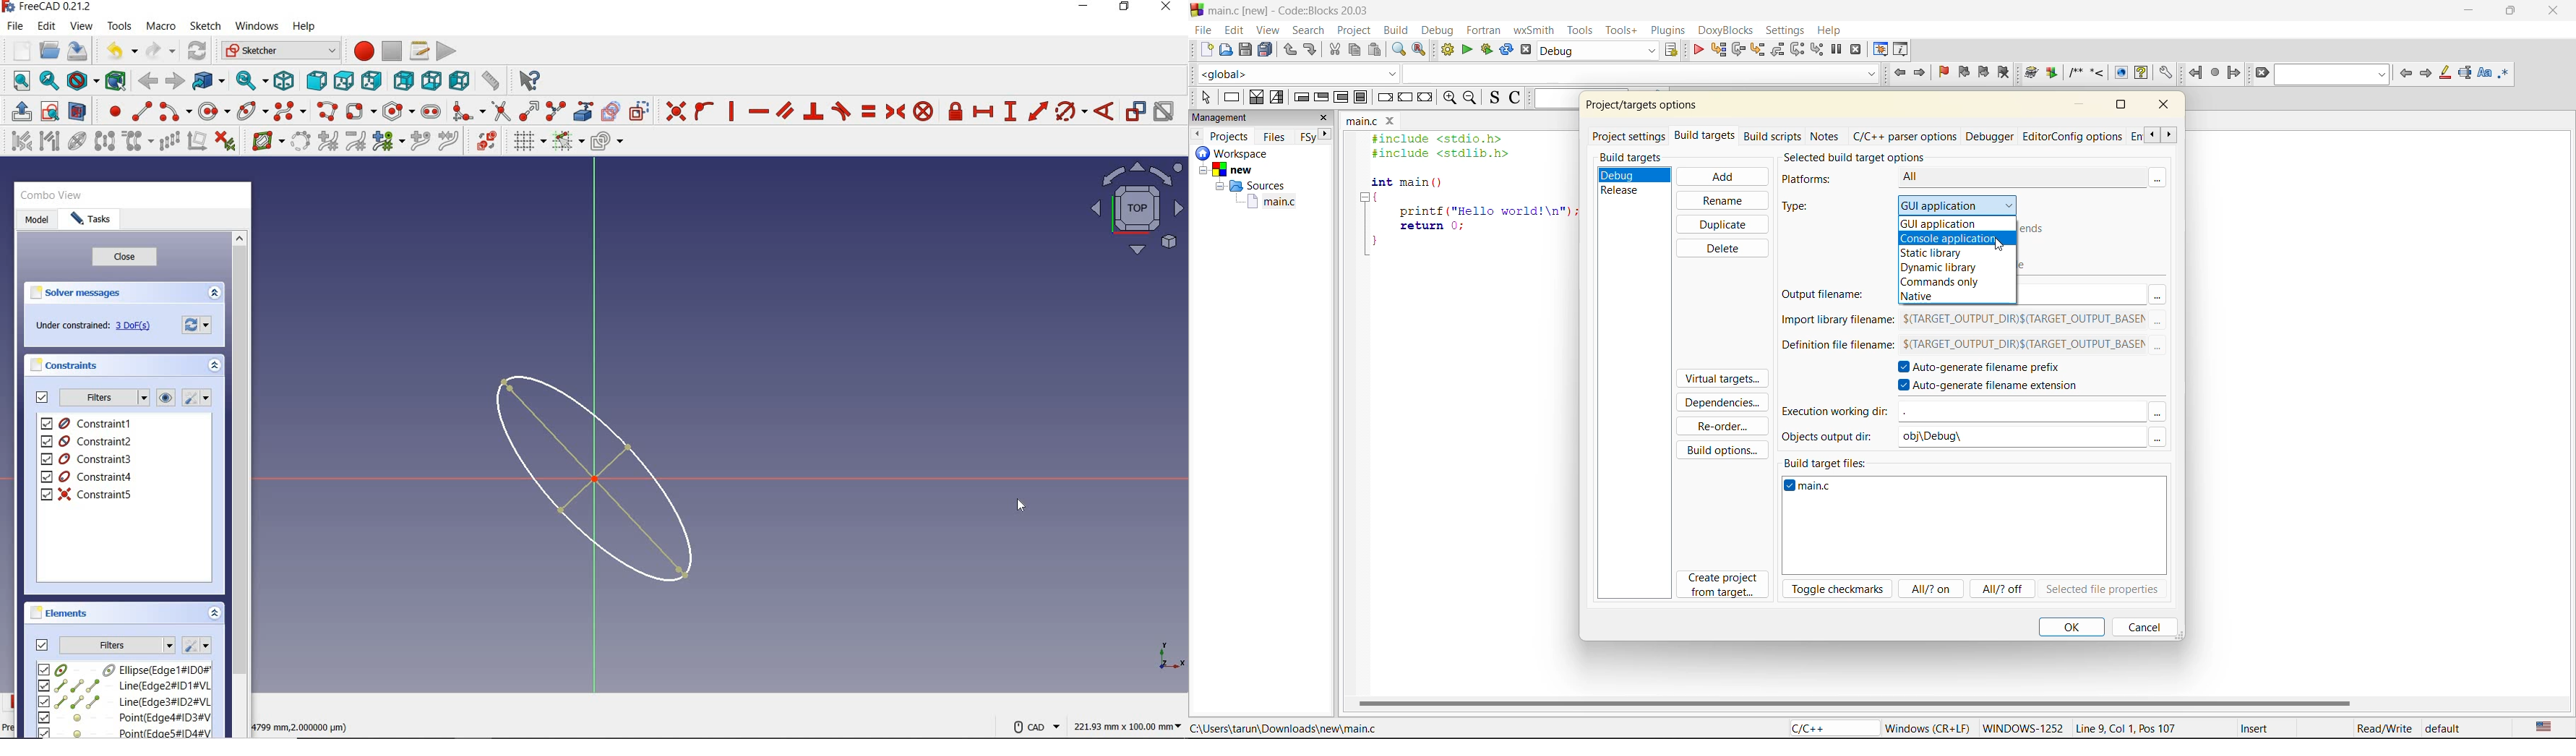 Image resolution: width=2576 pixels, height=756 pixels. What do you see at coordinates (2082, 105) in the screenshot?
I see `minimize` at bounding box center [2082, 105].